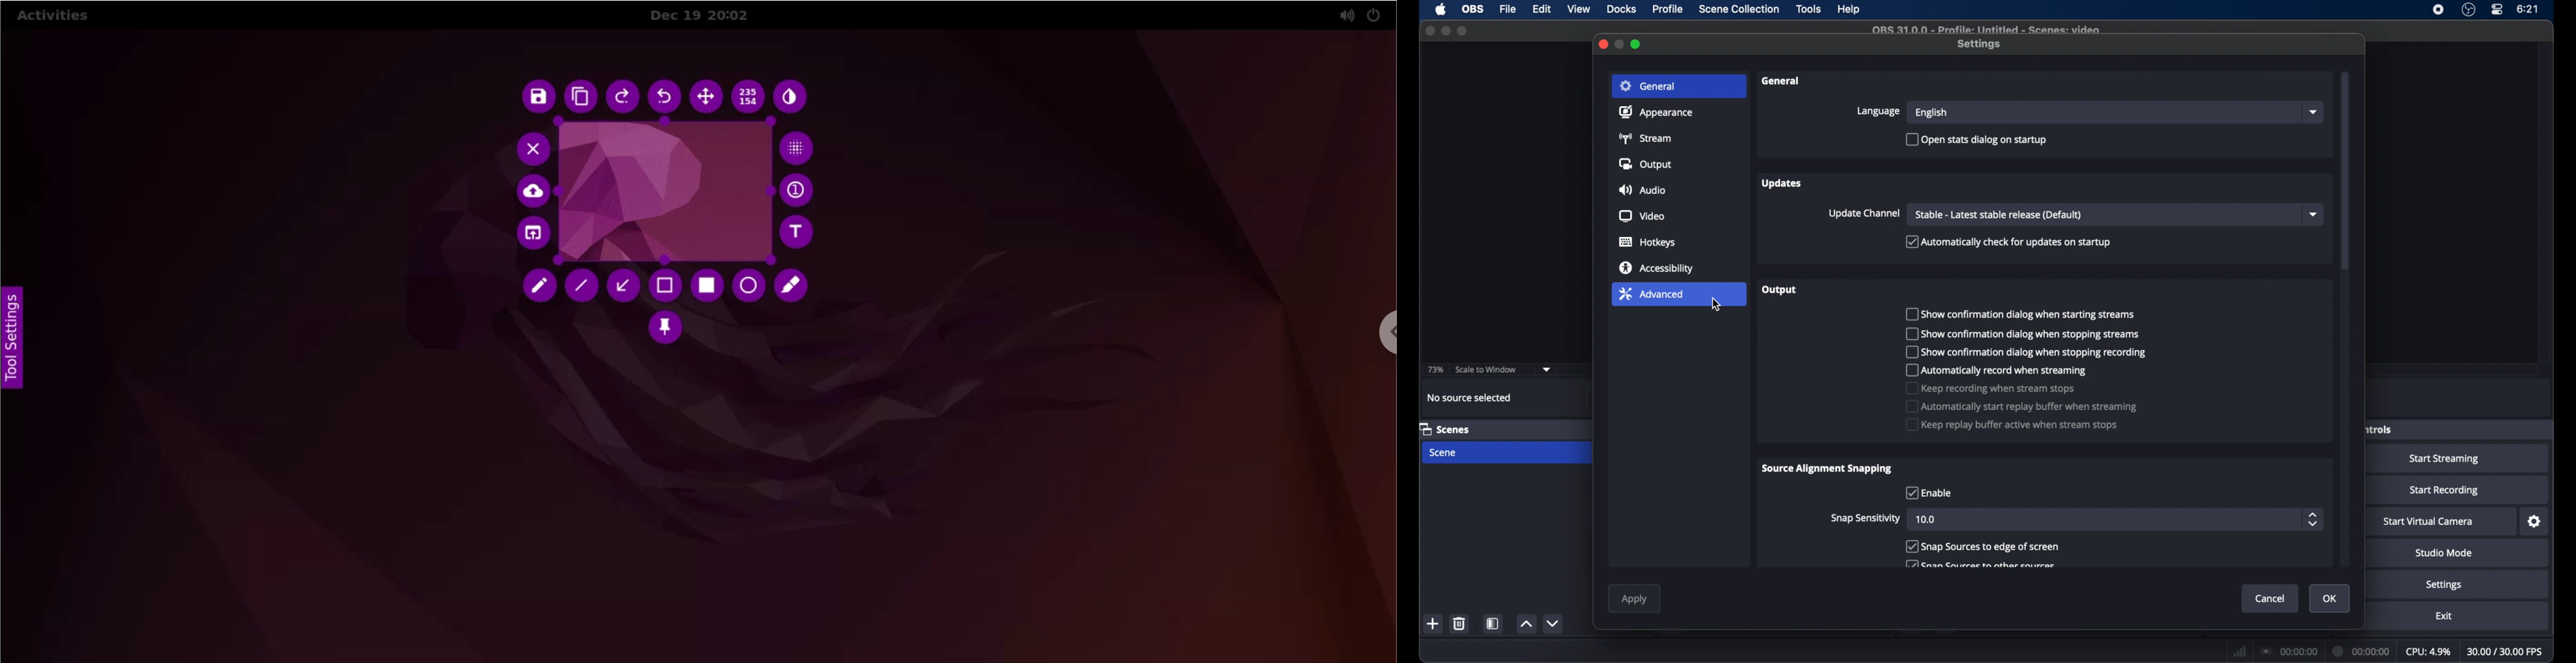  What do you see at coordinates (1980, 564) in the screenshot?
I see `[771 Cran Caiirrac th athar catirrae` at bounding box center [1980, 564].